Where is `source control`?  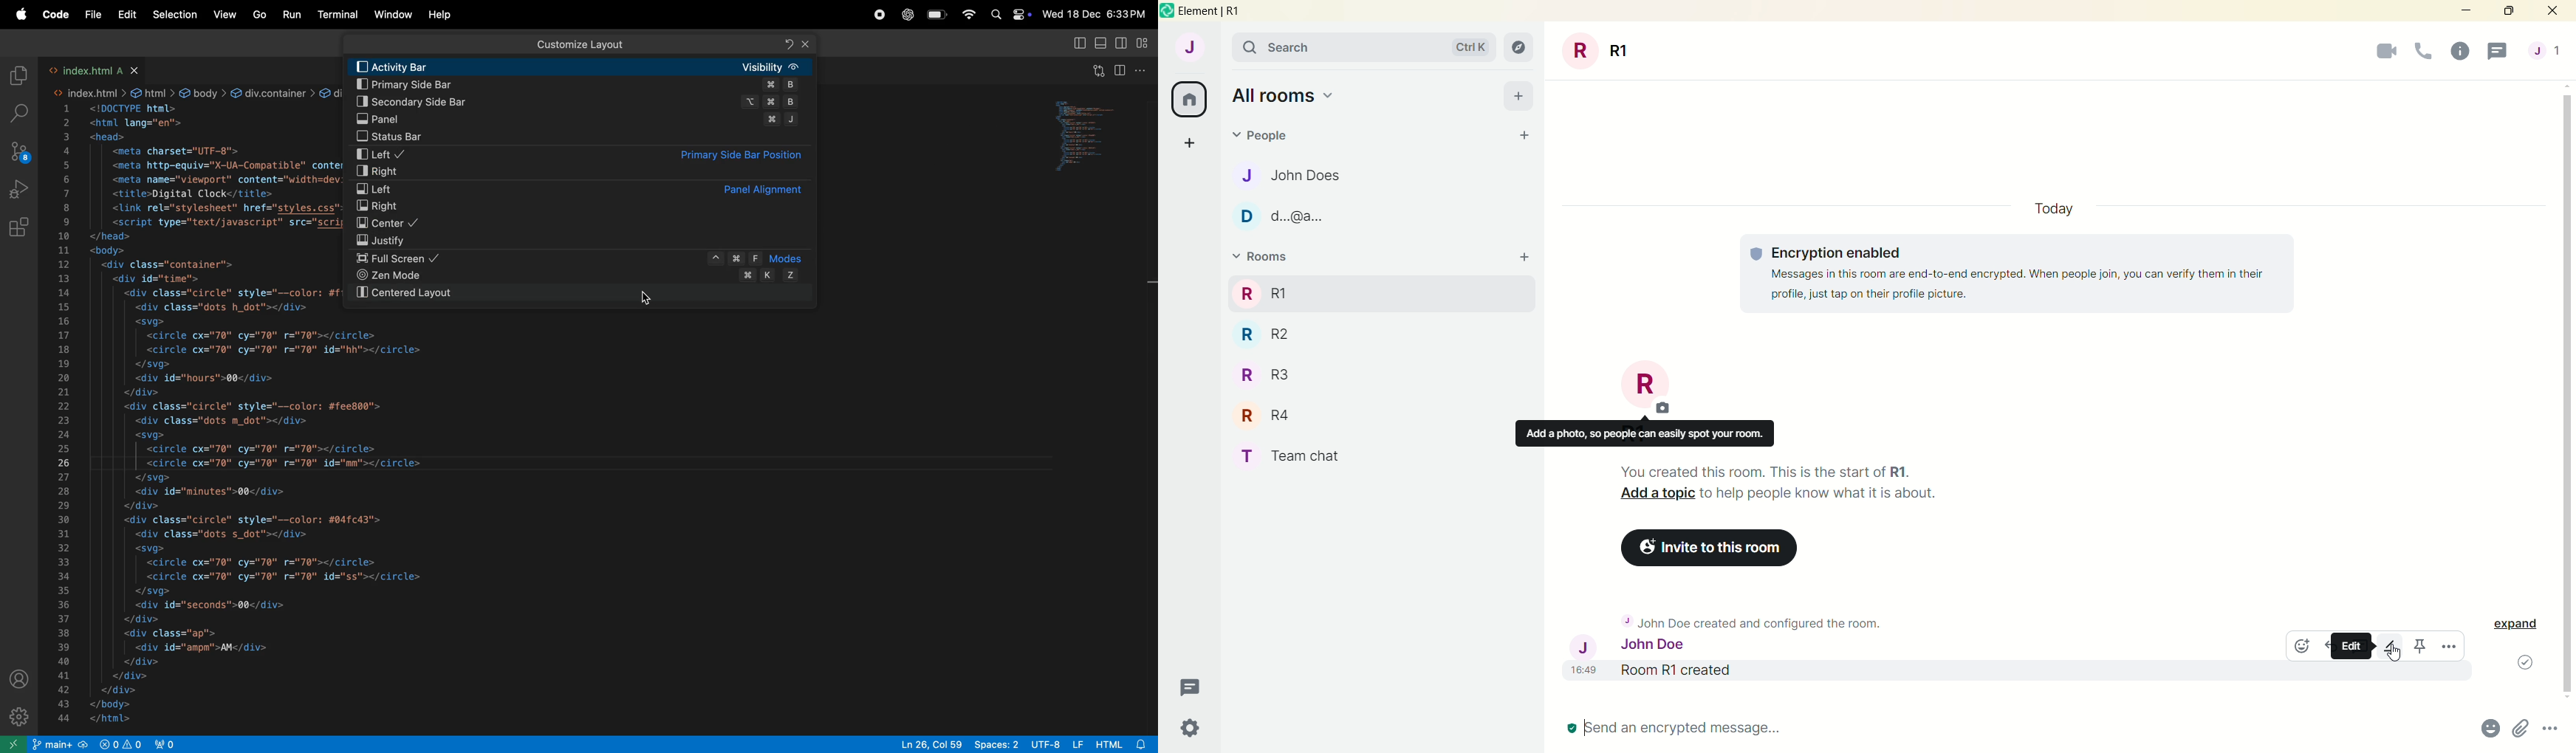 source control is located at coordinates (21, 148).